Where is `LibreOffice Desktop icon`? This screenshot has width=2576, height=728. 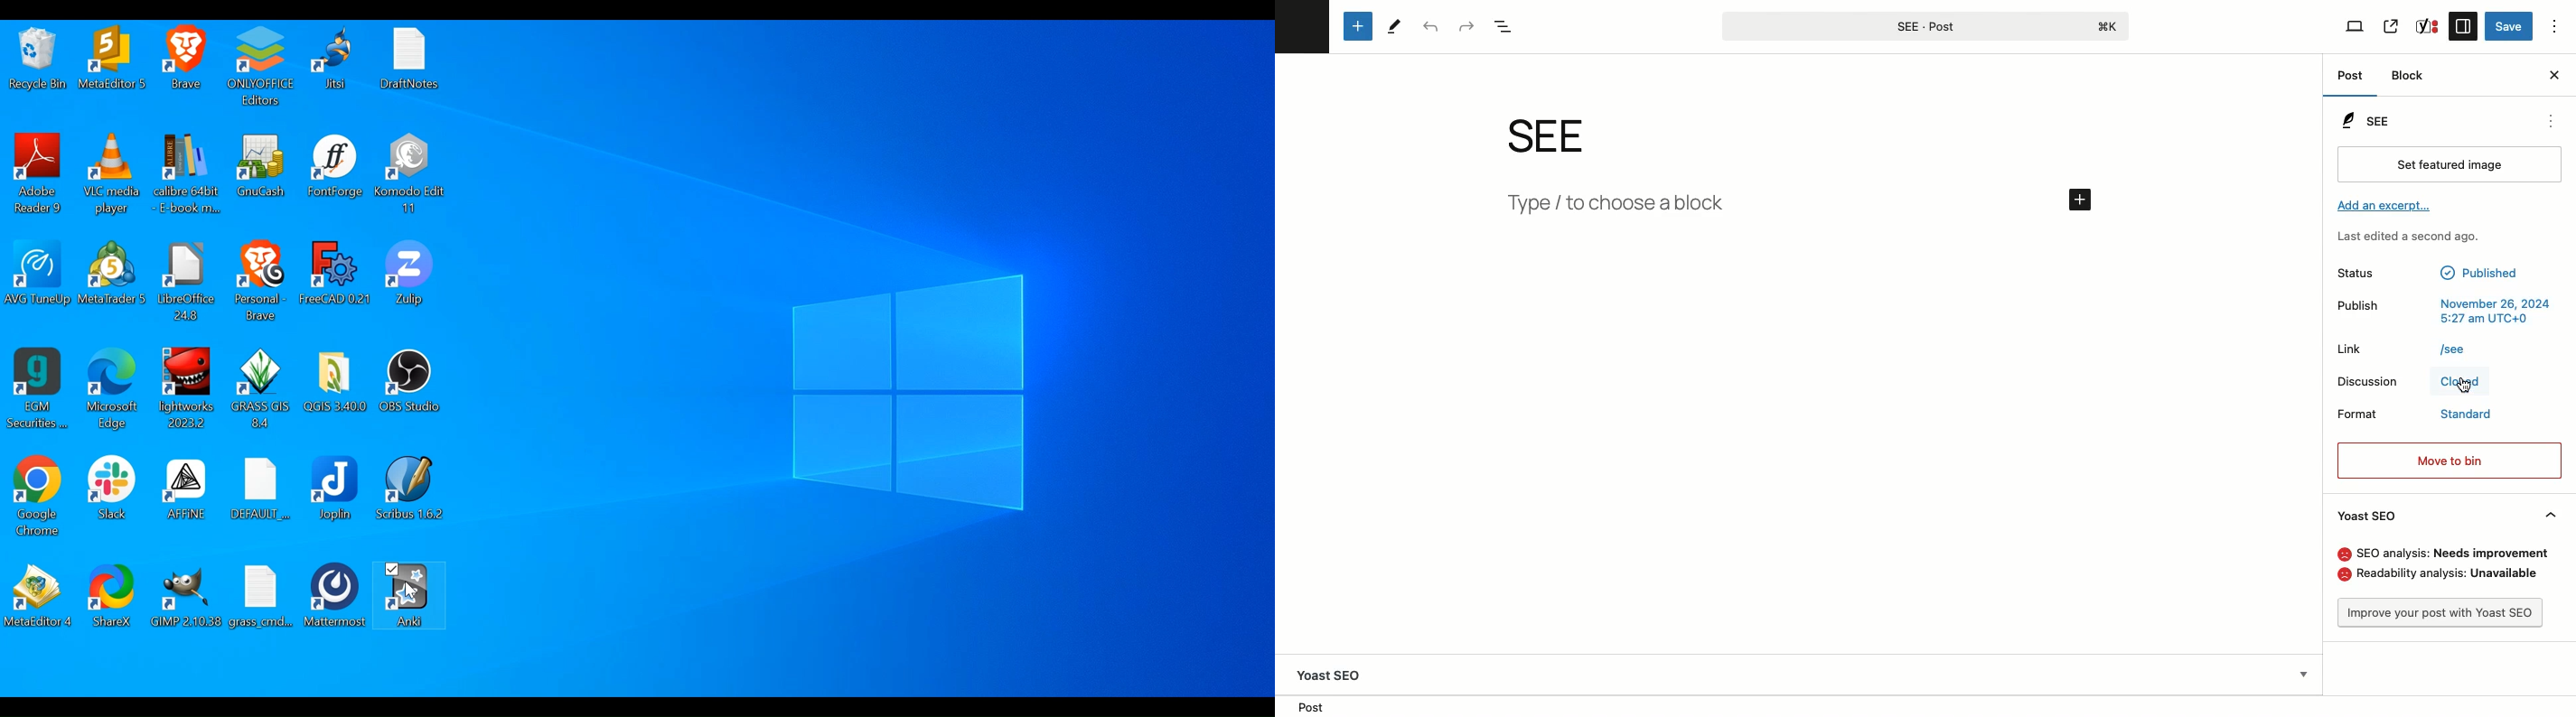 LibreOffice Desktop icon is located at coordinates (190, 280).